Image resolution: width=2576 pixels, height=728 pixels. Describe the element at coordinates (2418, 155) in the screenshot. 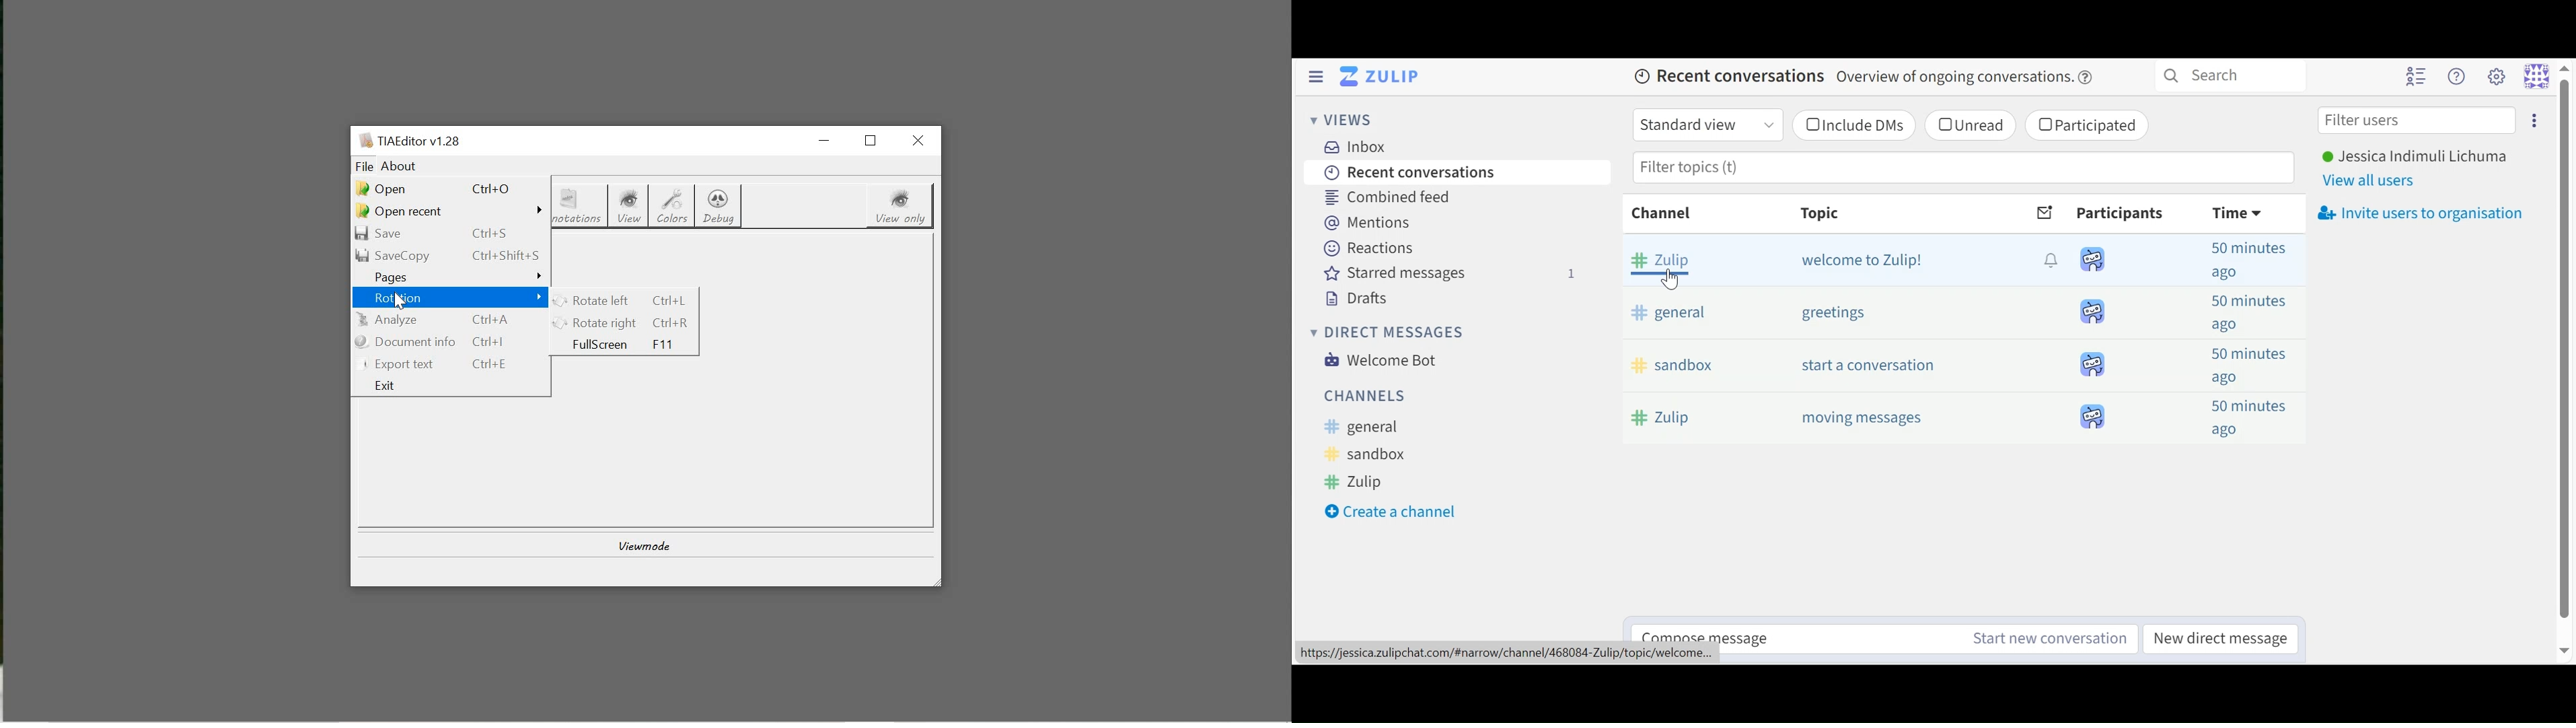

I see `User Name` at that location.